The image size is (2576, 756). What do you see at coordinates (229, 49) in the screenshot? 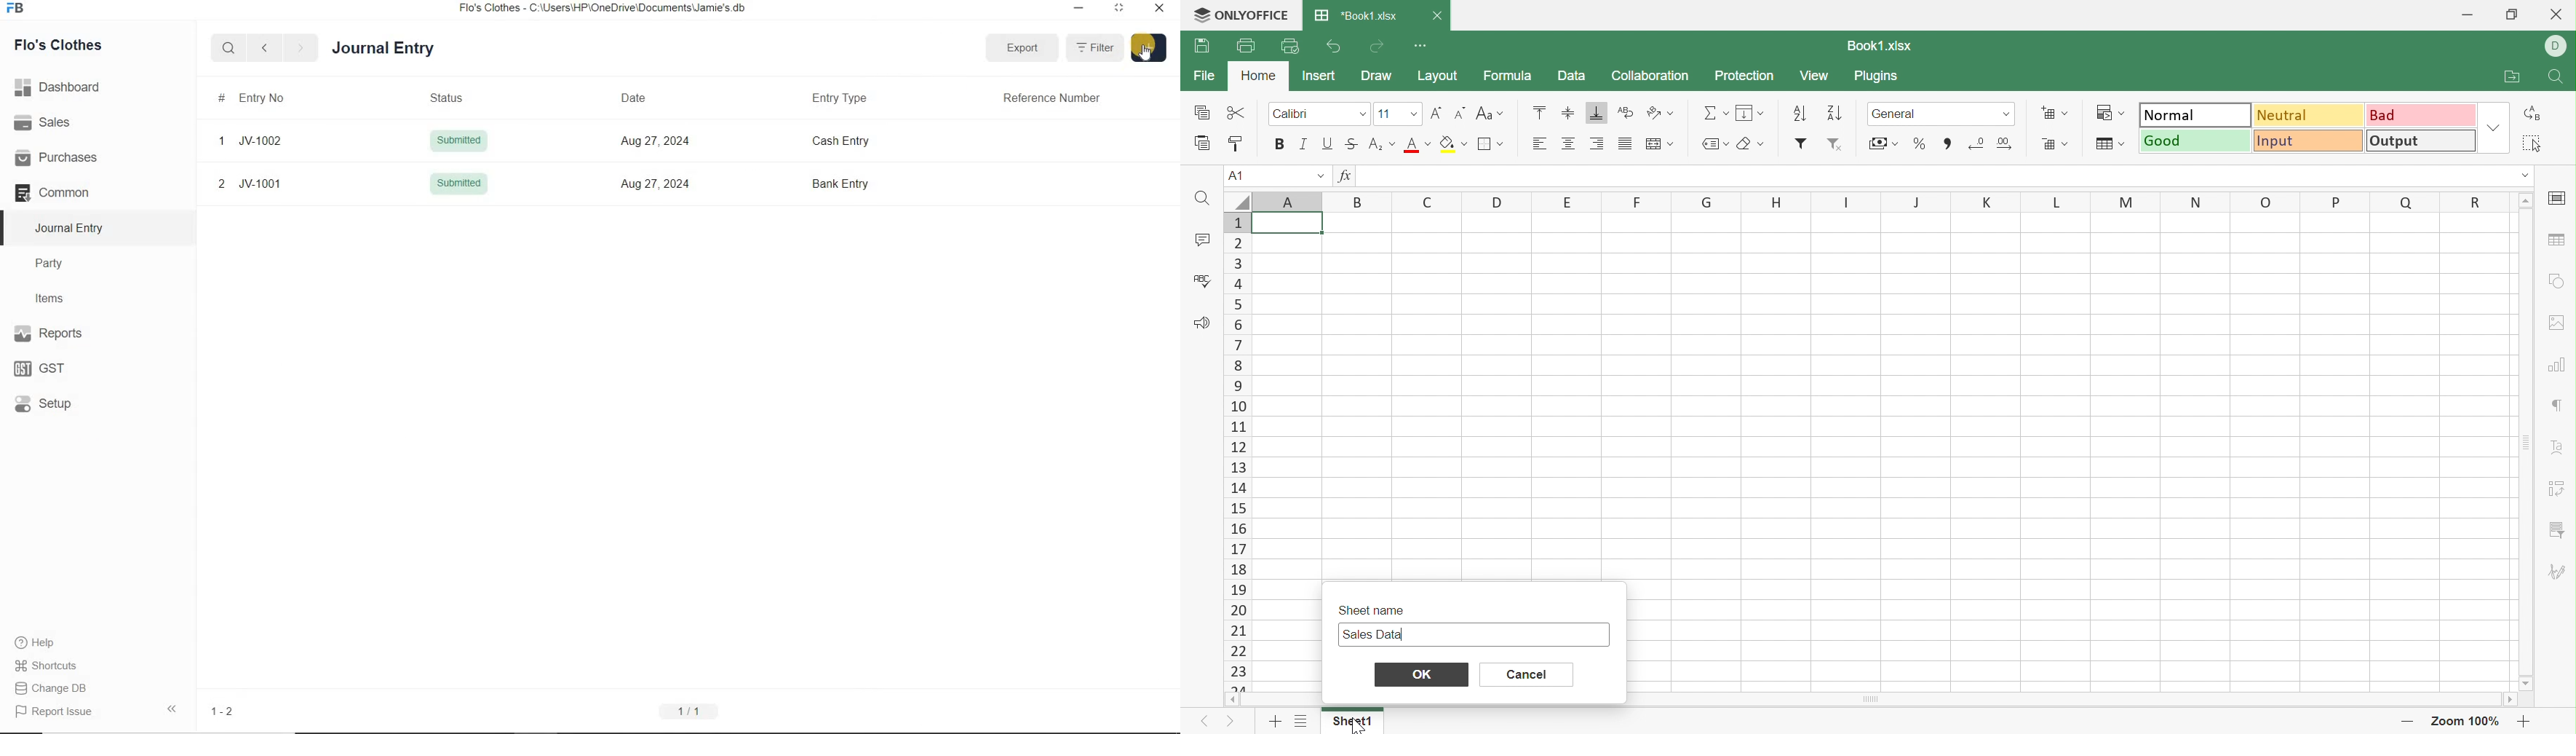
I see `search` at bounding box center [229, 49].